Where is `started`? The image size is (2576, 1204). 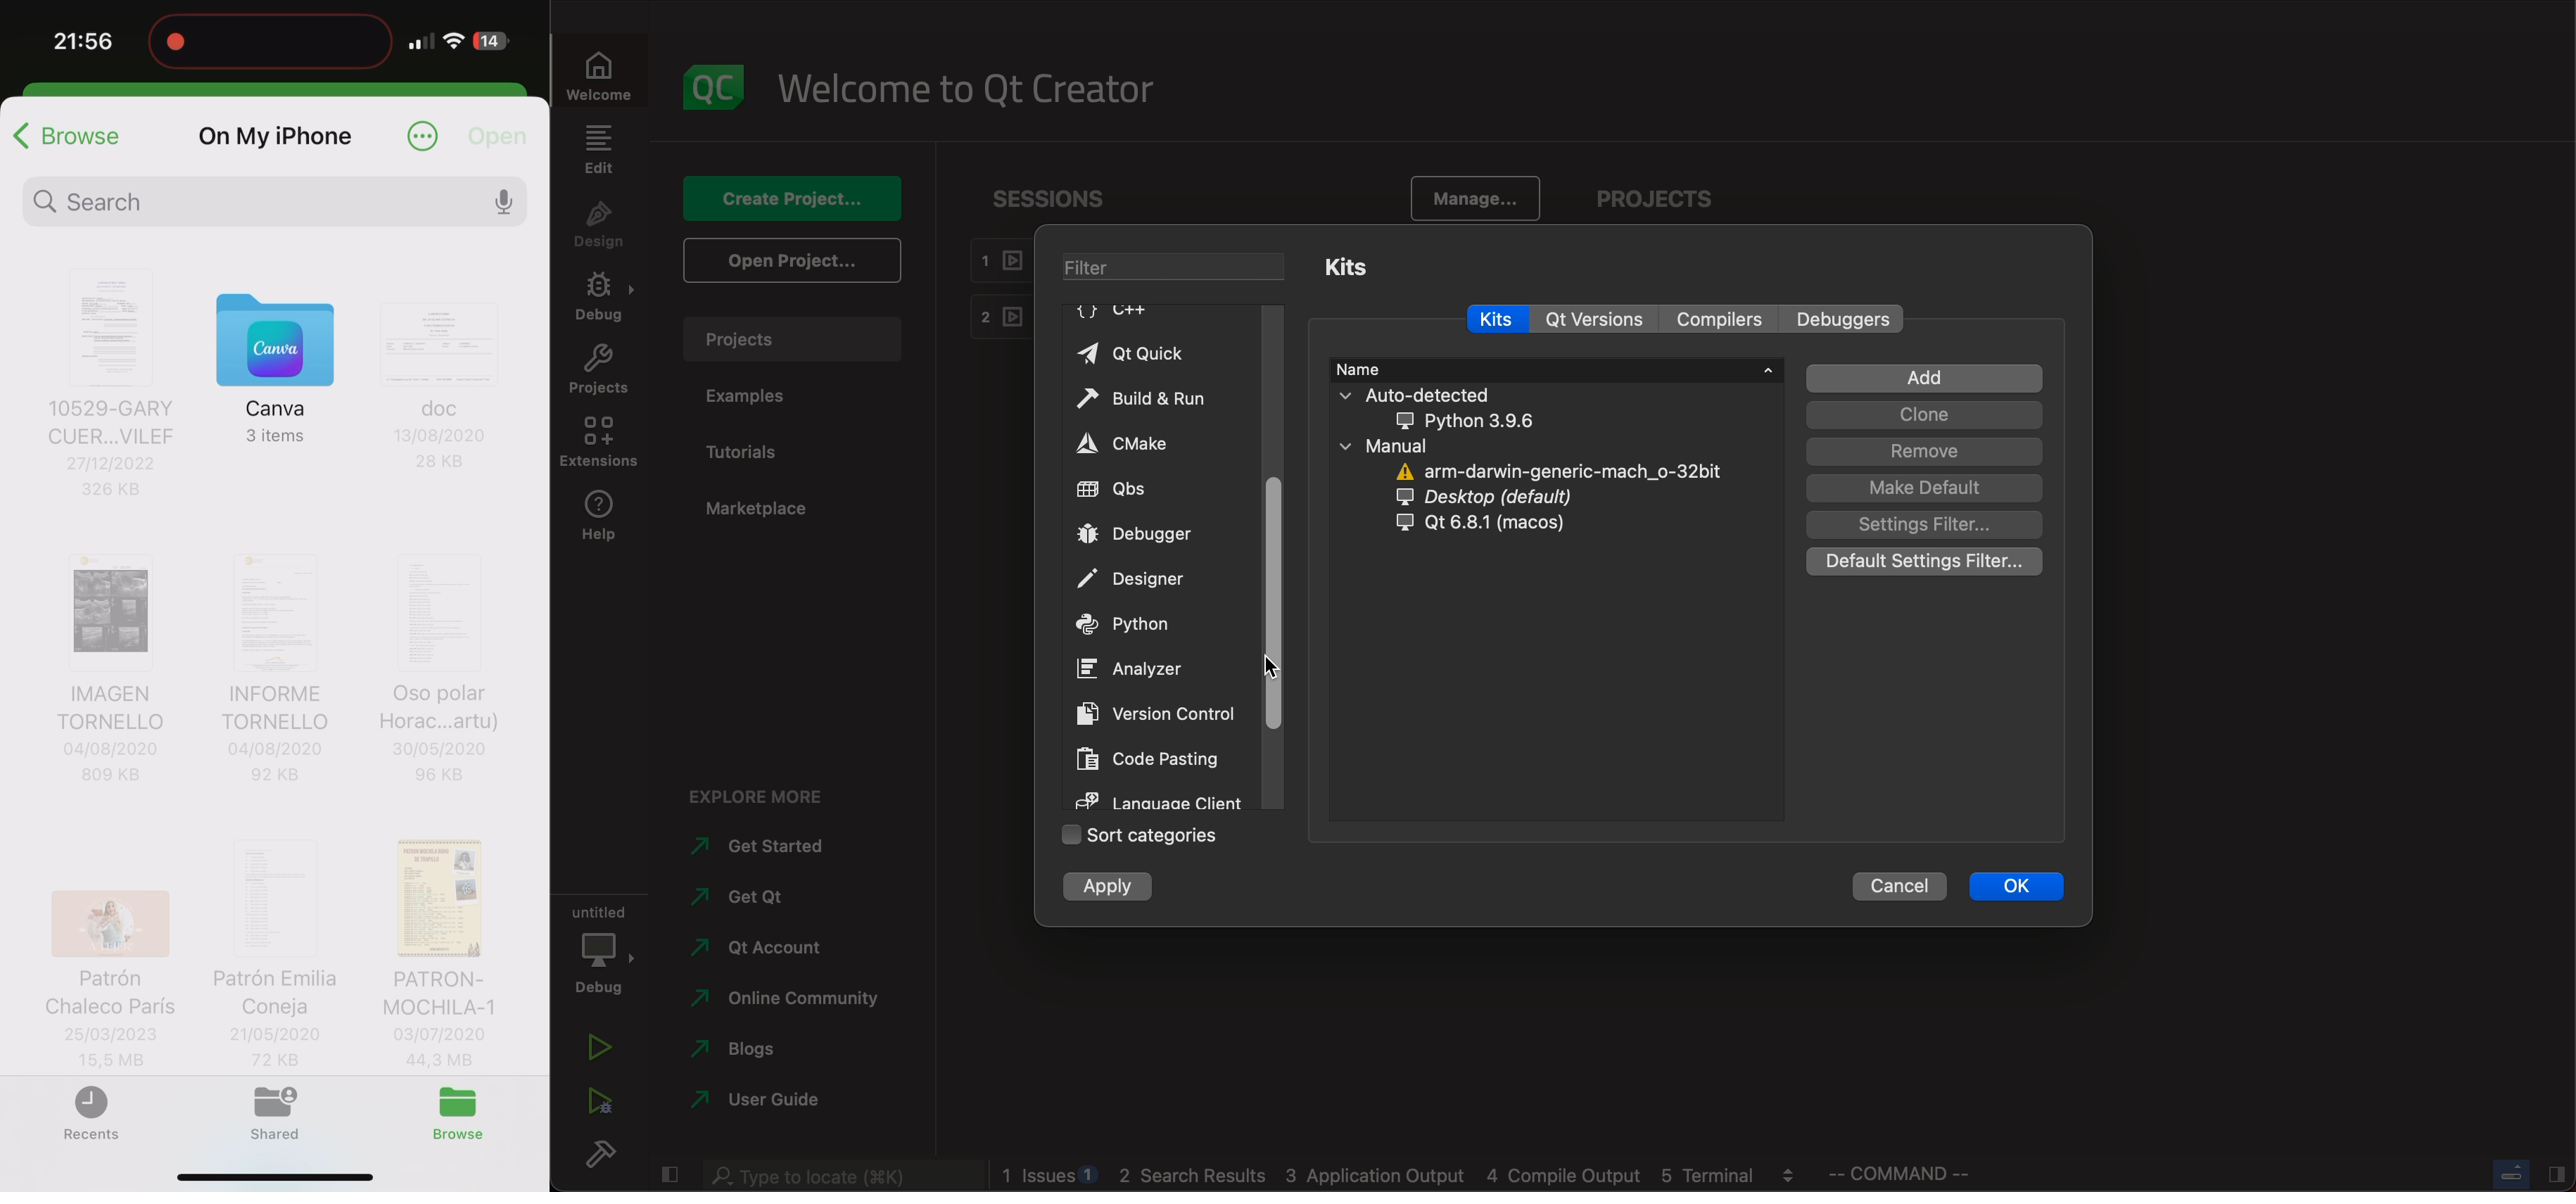
started is located at coordinates (768, 849).